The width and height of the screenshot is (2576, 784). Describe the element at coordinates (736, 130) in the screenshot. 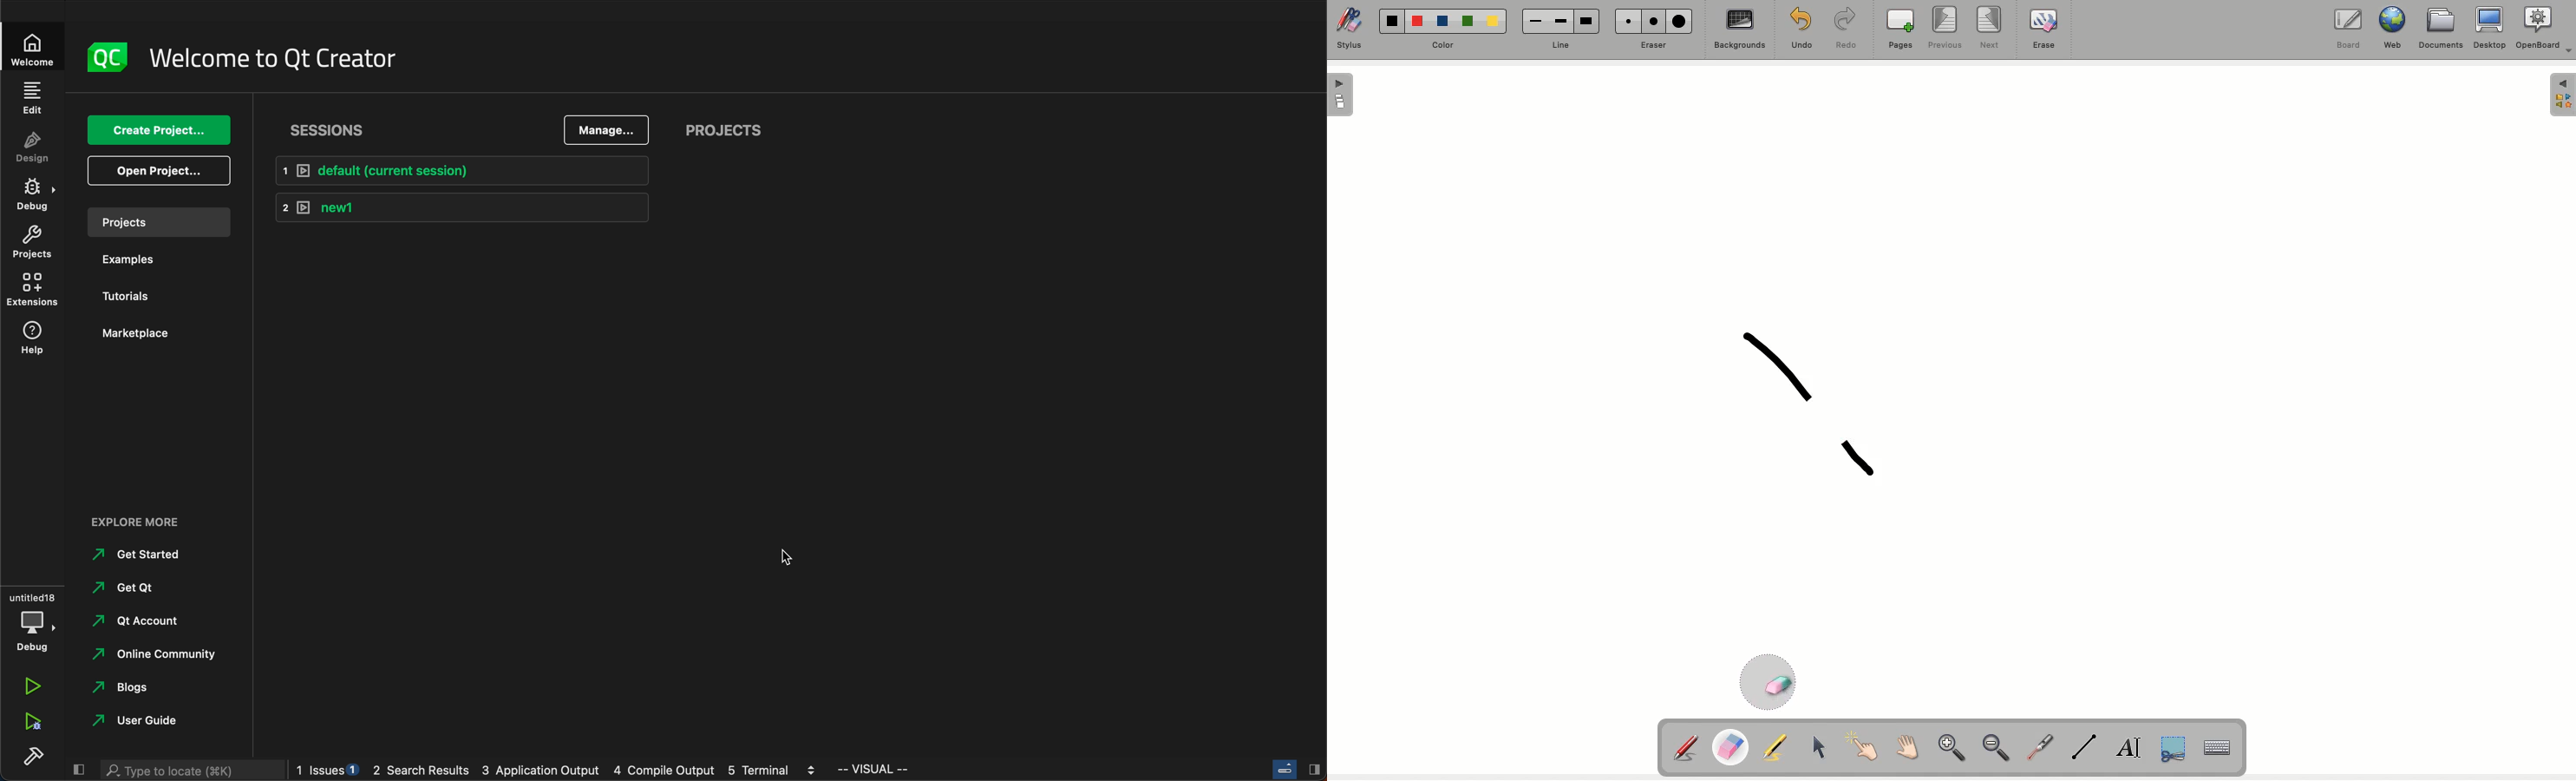

I see `projects` at that location.